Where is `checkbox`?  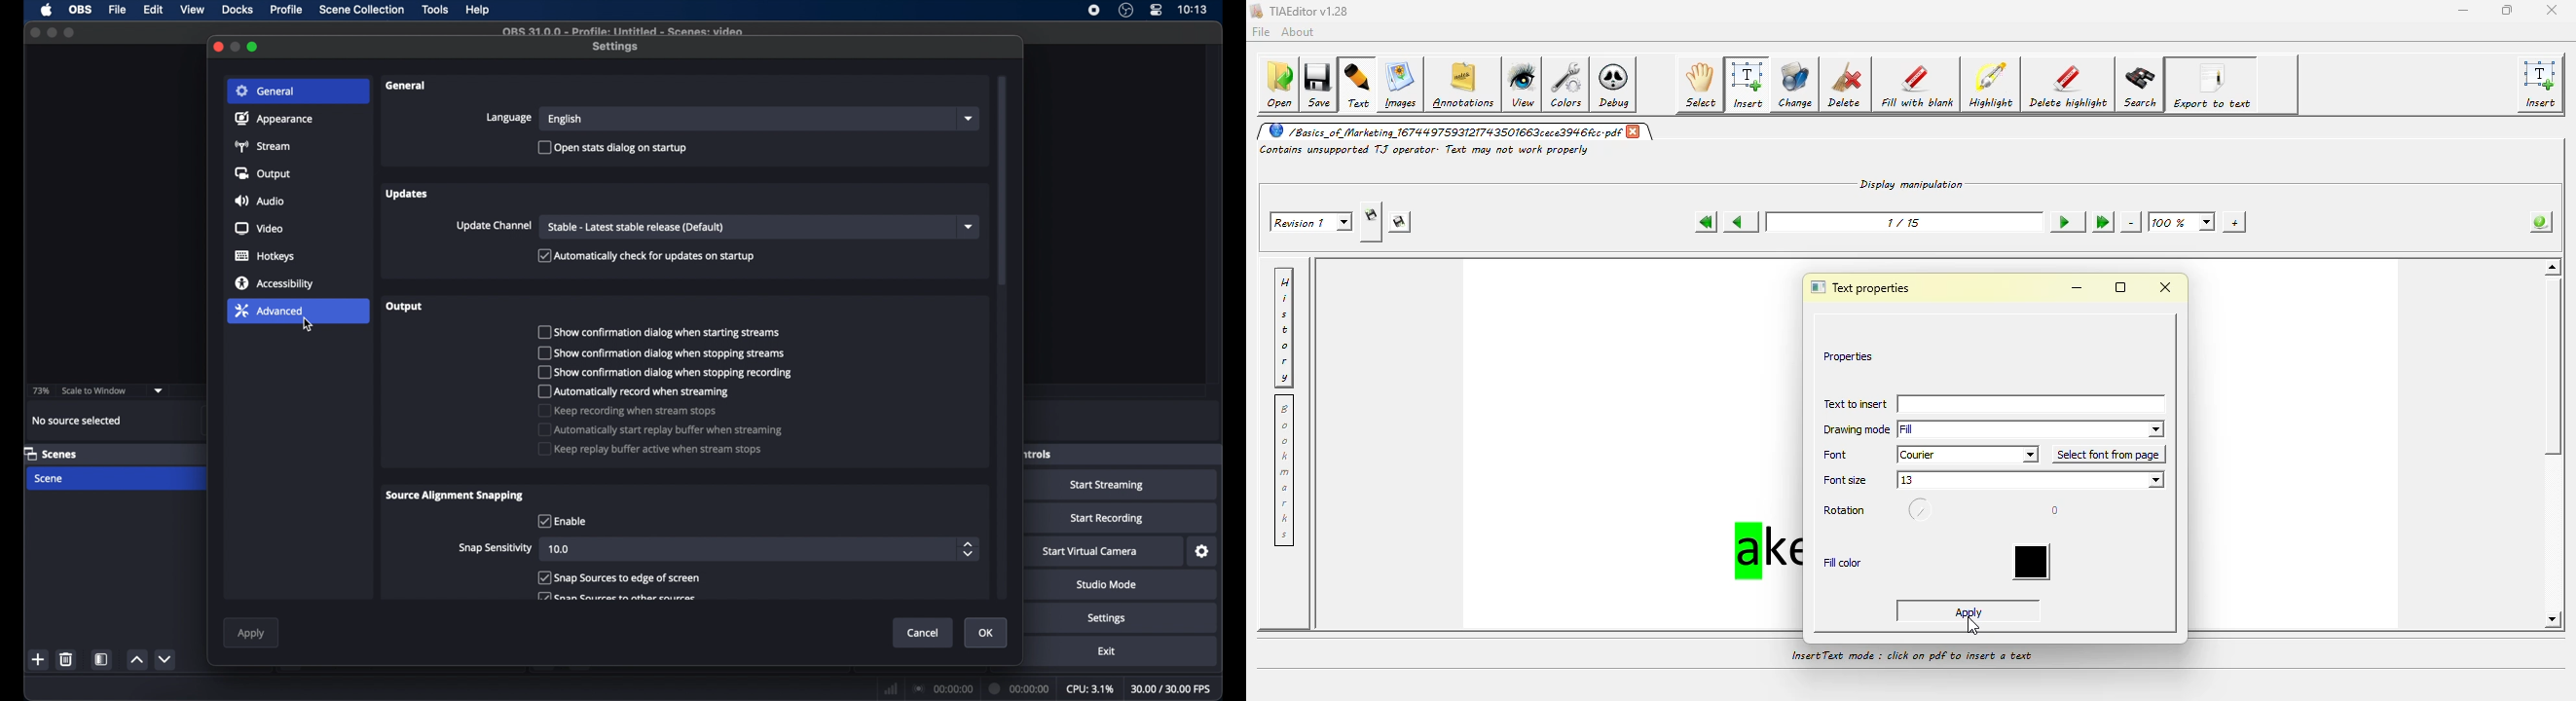 checkbox is located at coordinates (633, 391).